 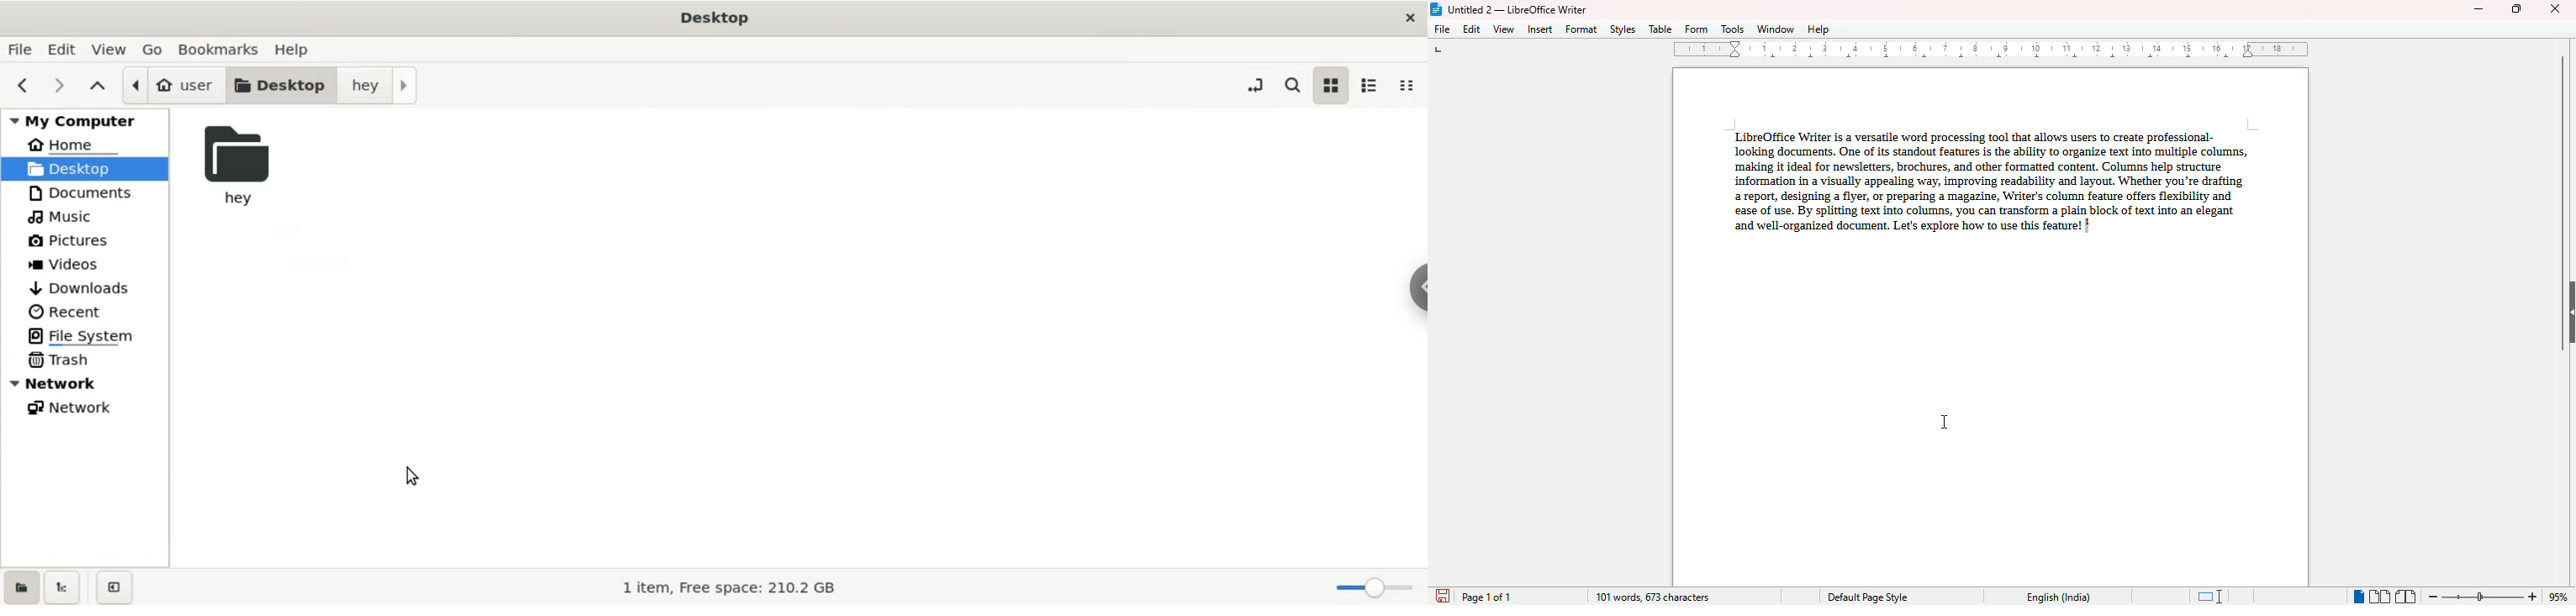 What do you see at coordinates (91, 263) in the screenshot?
I see `videos` at bounding box center [91, 263].